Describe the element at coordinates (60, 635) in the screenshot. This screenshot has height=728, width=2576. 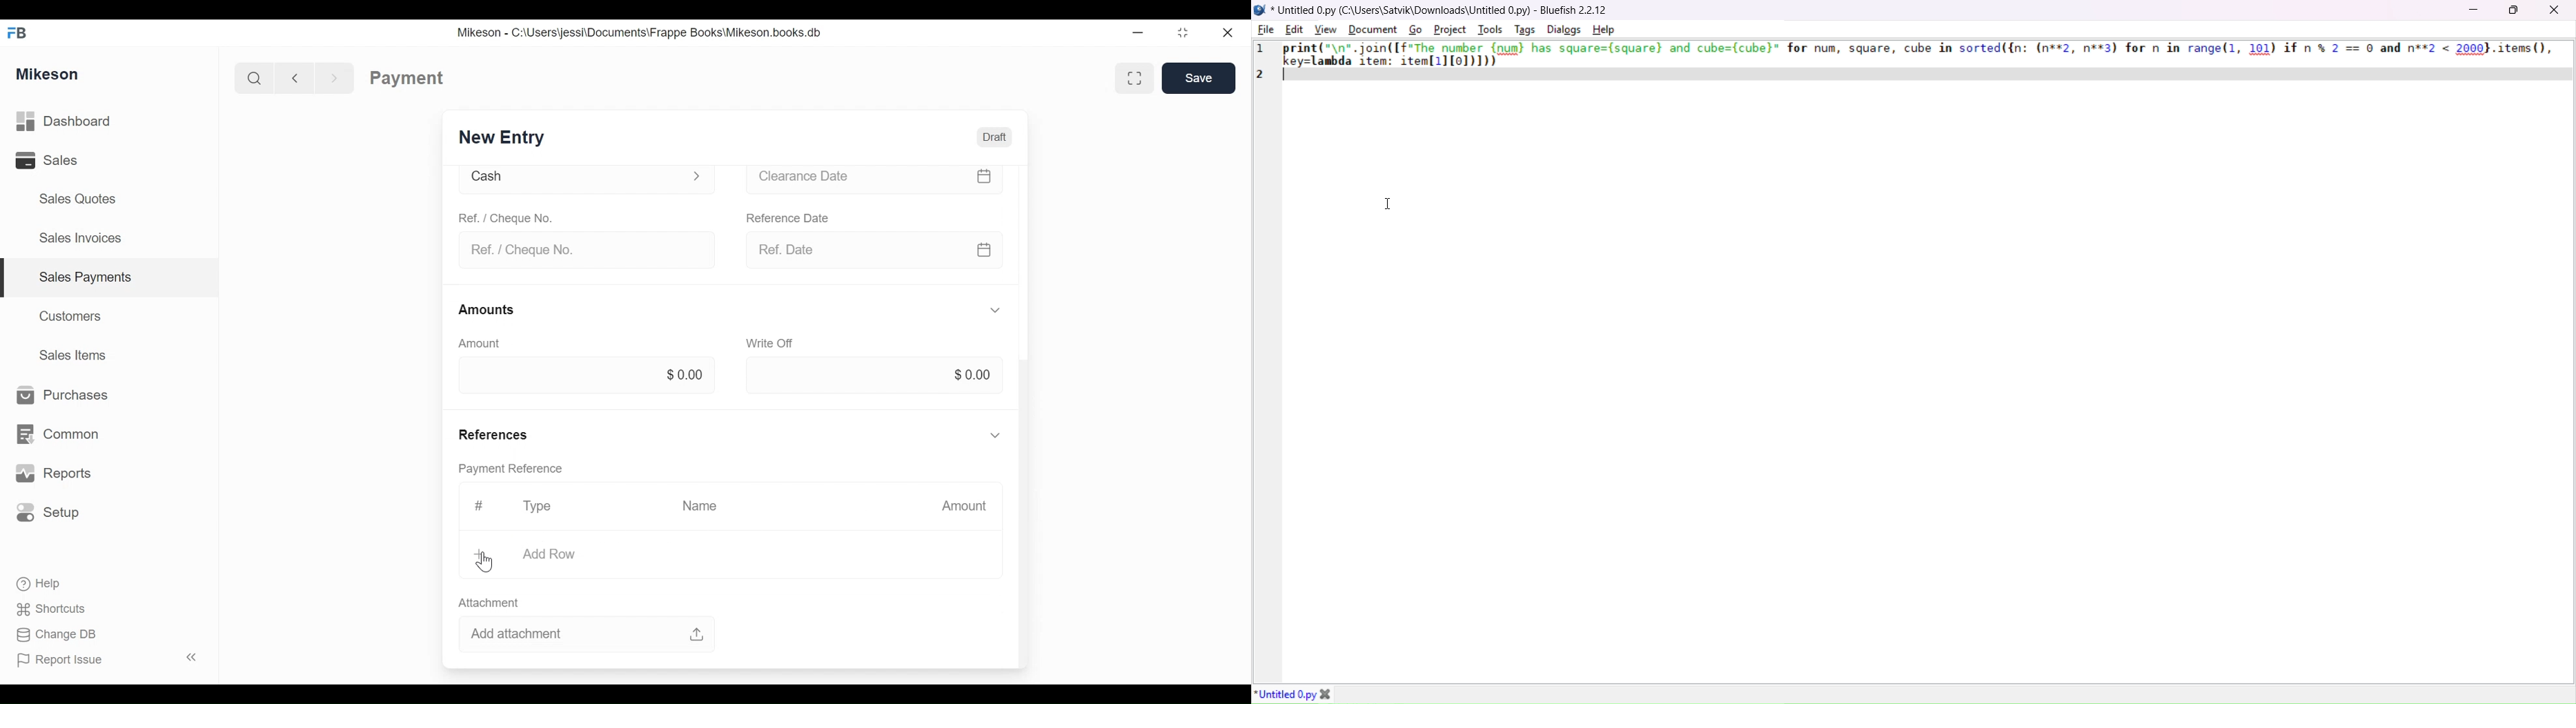
I see `Change DB` at that location.